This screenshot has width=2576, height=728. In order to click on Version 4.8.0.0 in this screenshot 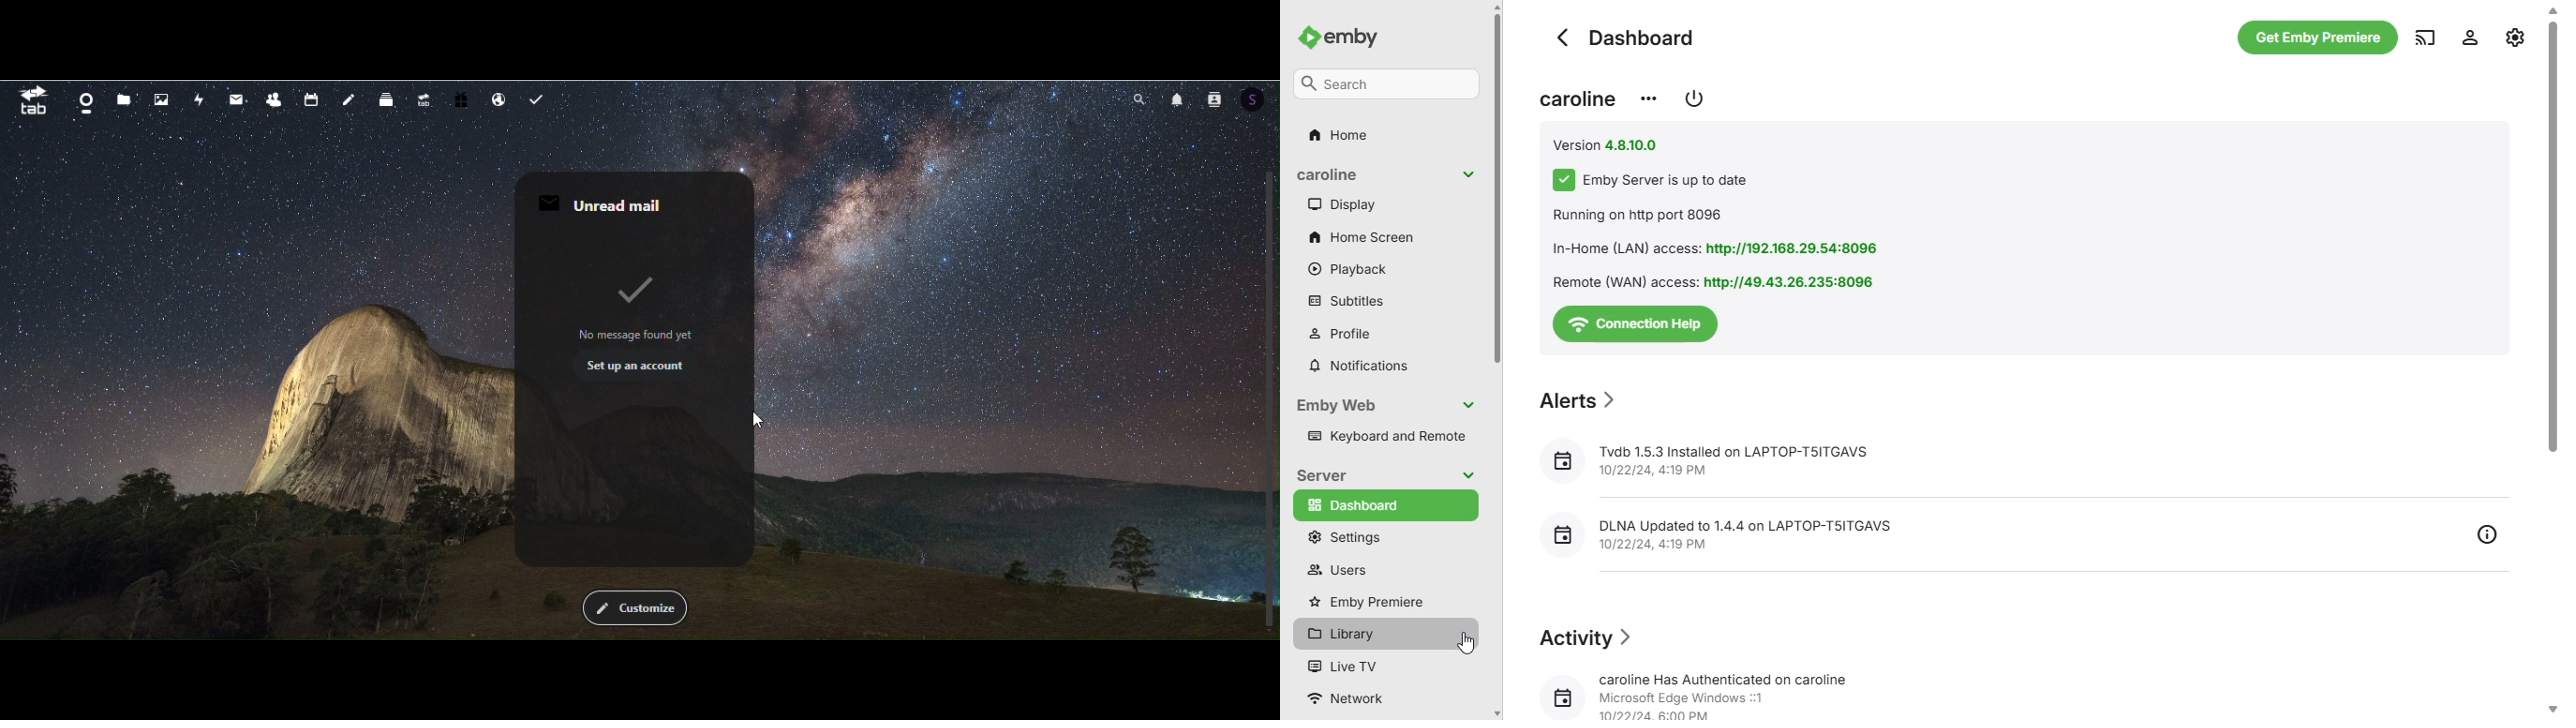, I will do `click(1607, 144)`.